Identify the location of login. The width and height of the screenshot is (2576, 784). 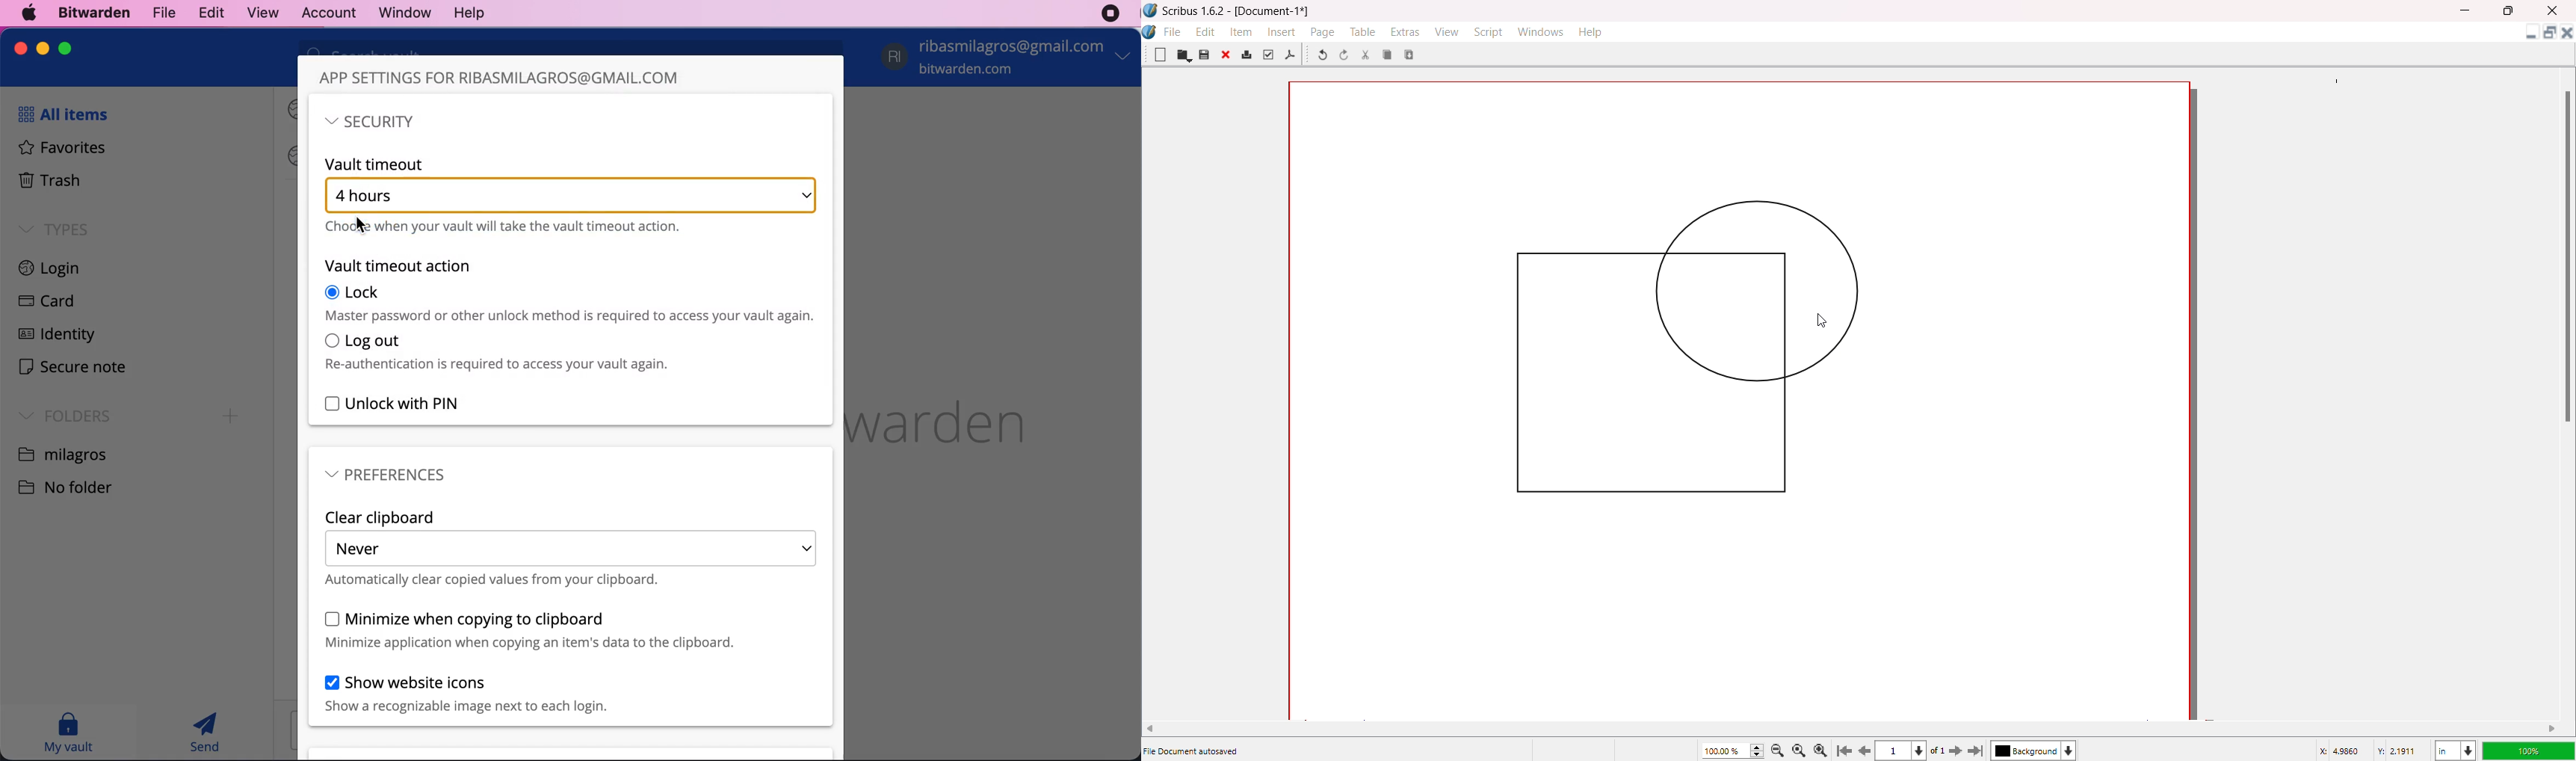
(63, 270).